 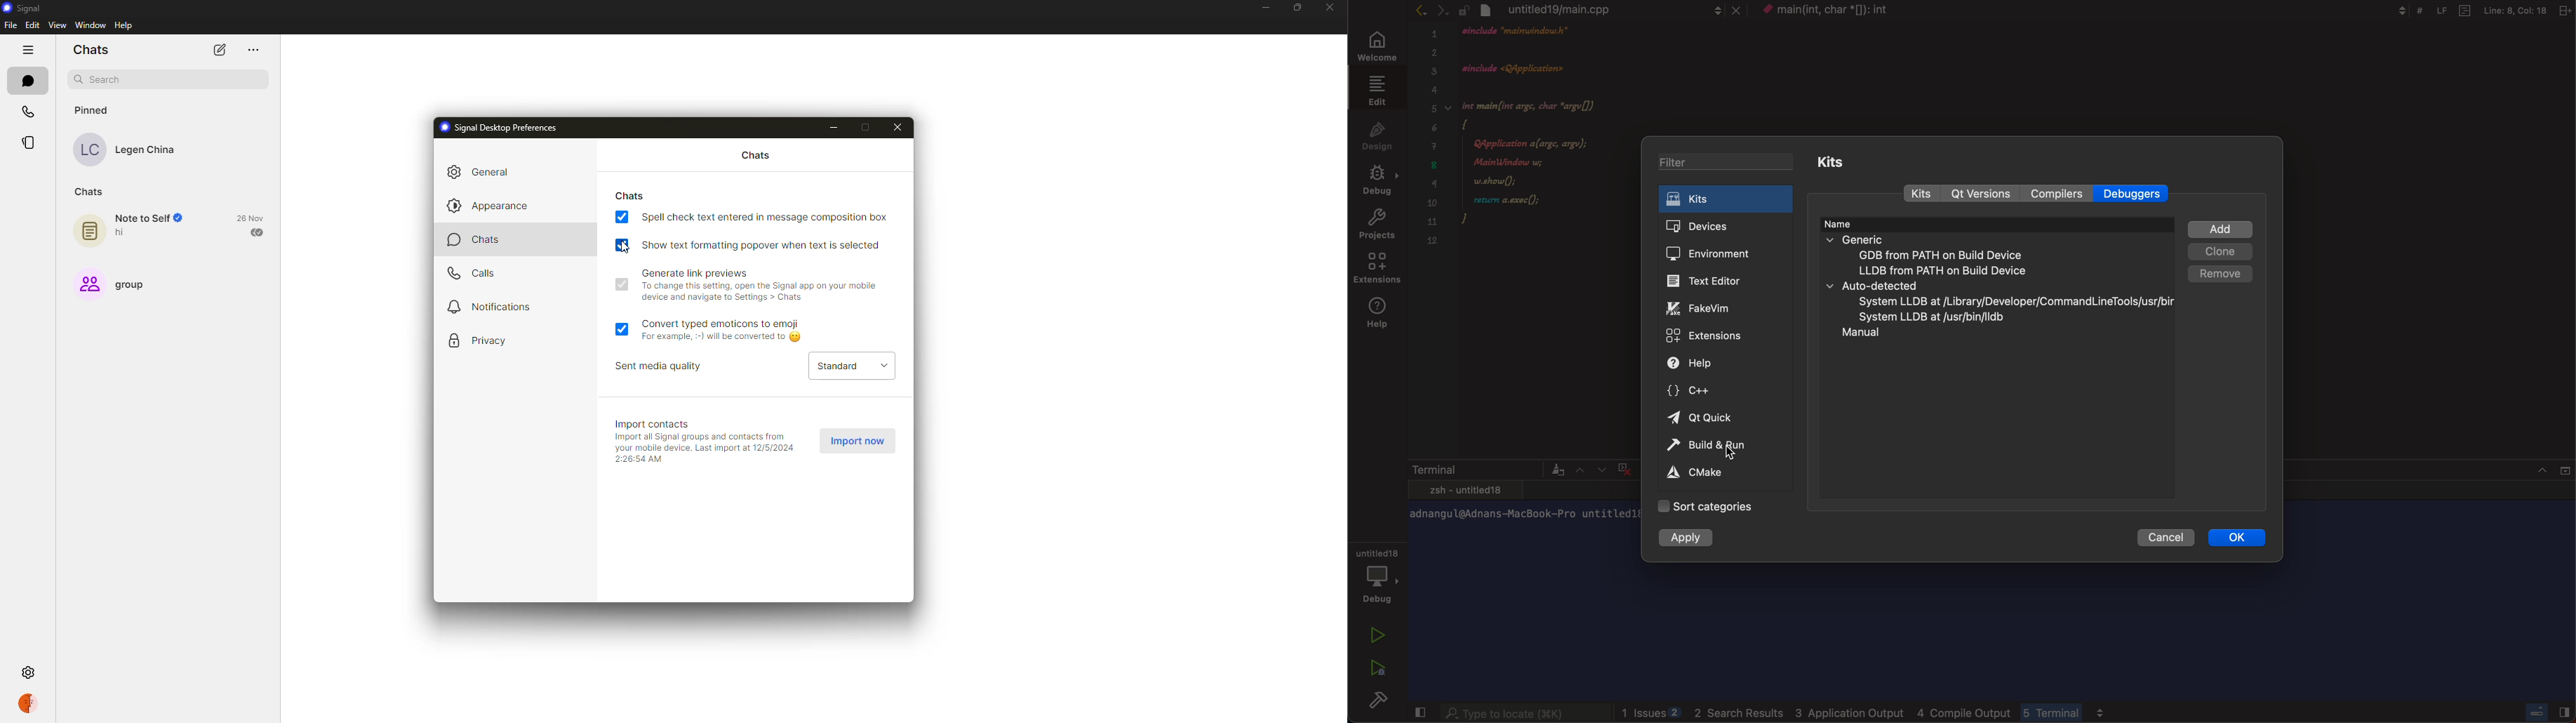 What do you see at coordinates (2477, 9) in the screenshot?
I see `` at bounding box center [2477, 9].